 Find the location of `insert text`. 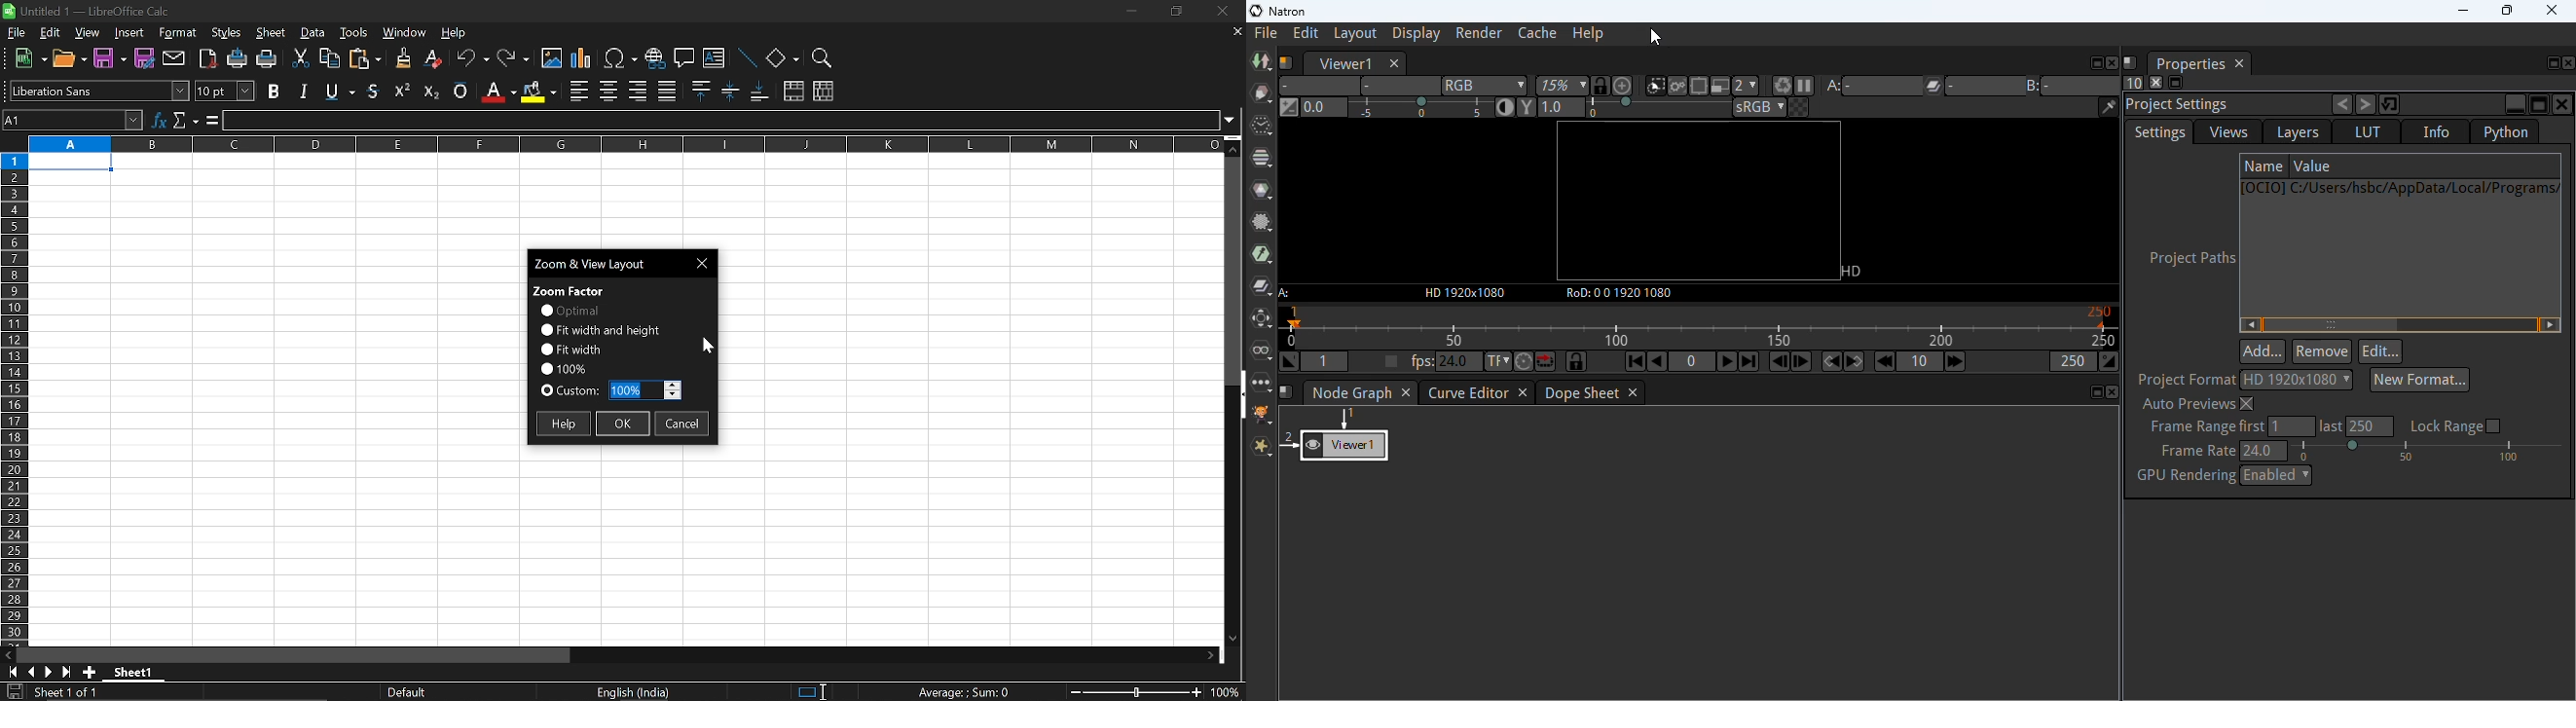

insert text is located at coordinates (714, 60).